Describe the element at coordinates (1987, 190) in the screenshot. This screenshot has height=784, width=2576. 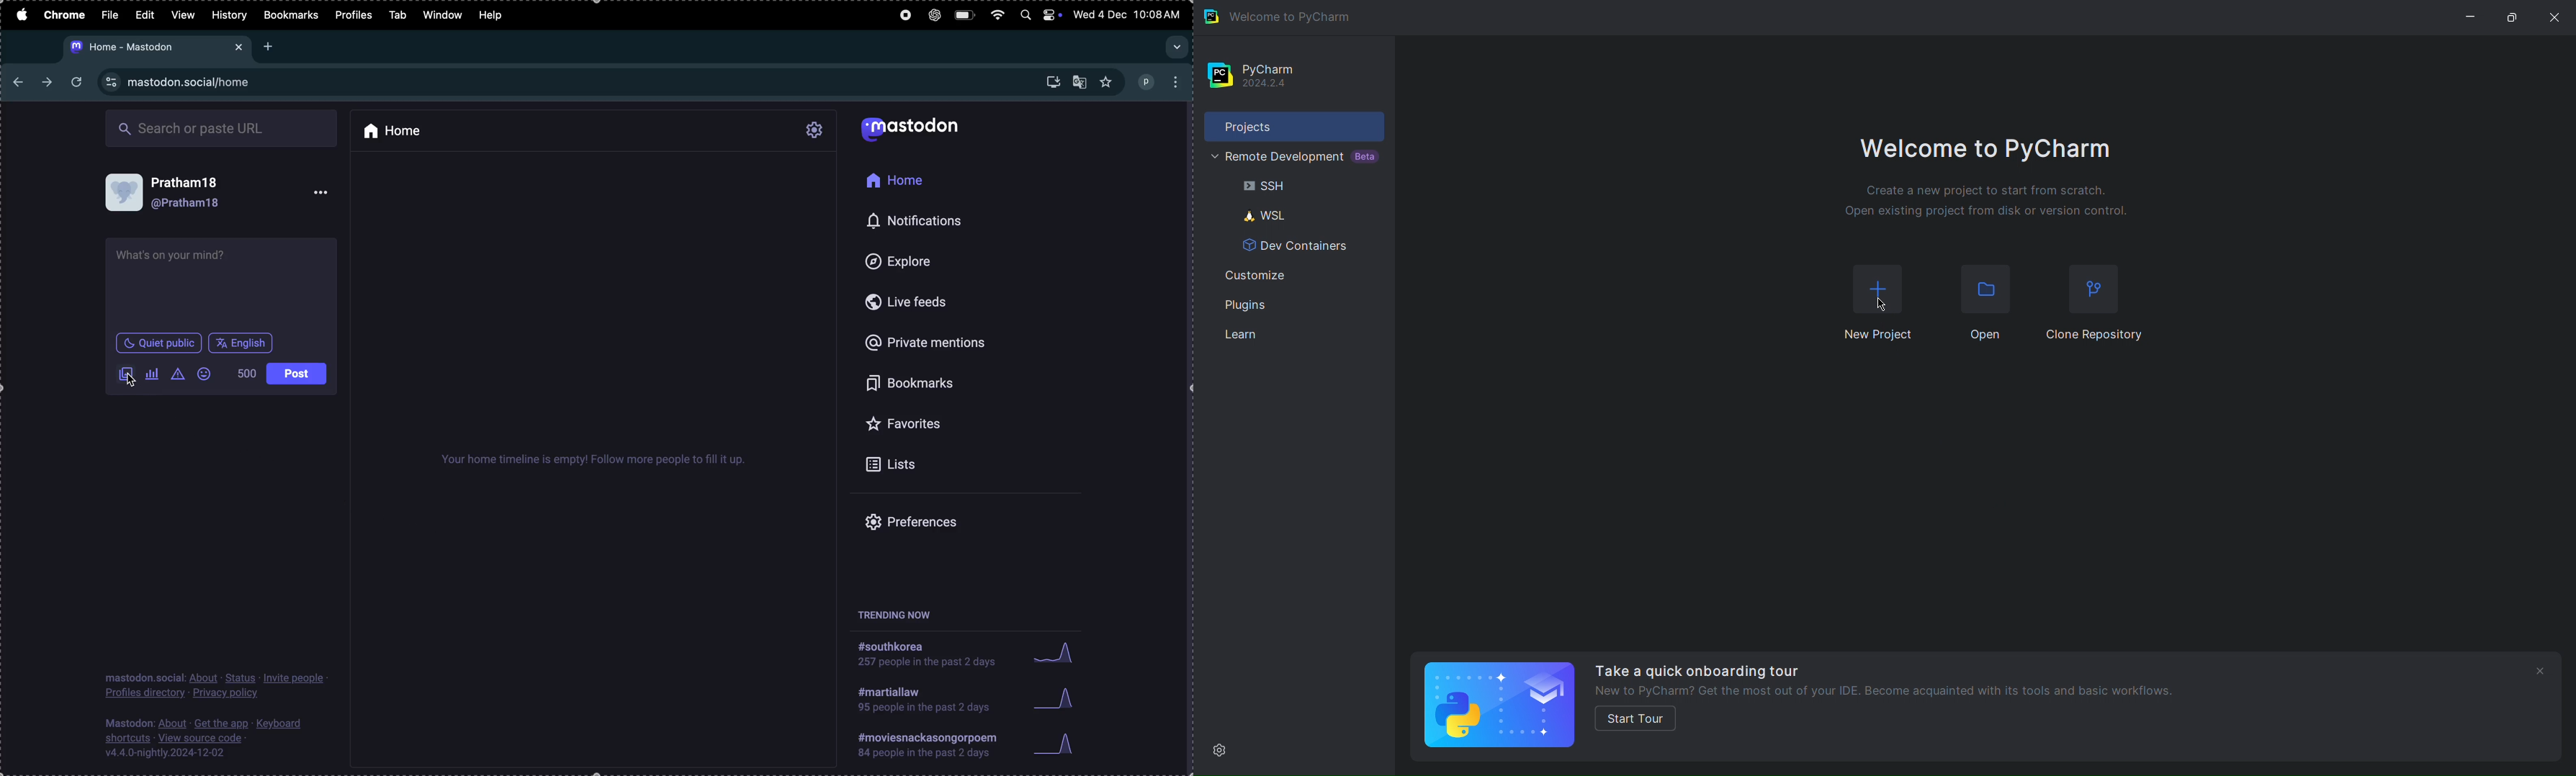
I see `Create a new project to start from scratch` at that location.